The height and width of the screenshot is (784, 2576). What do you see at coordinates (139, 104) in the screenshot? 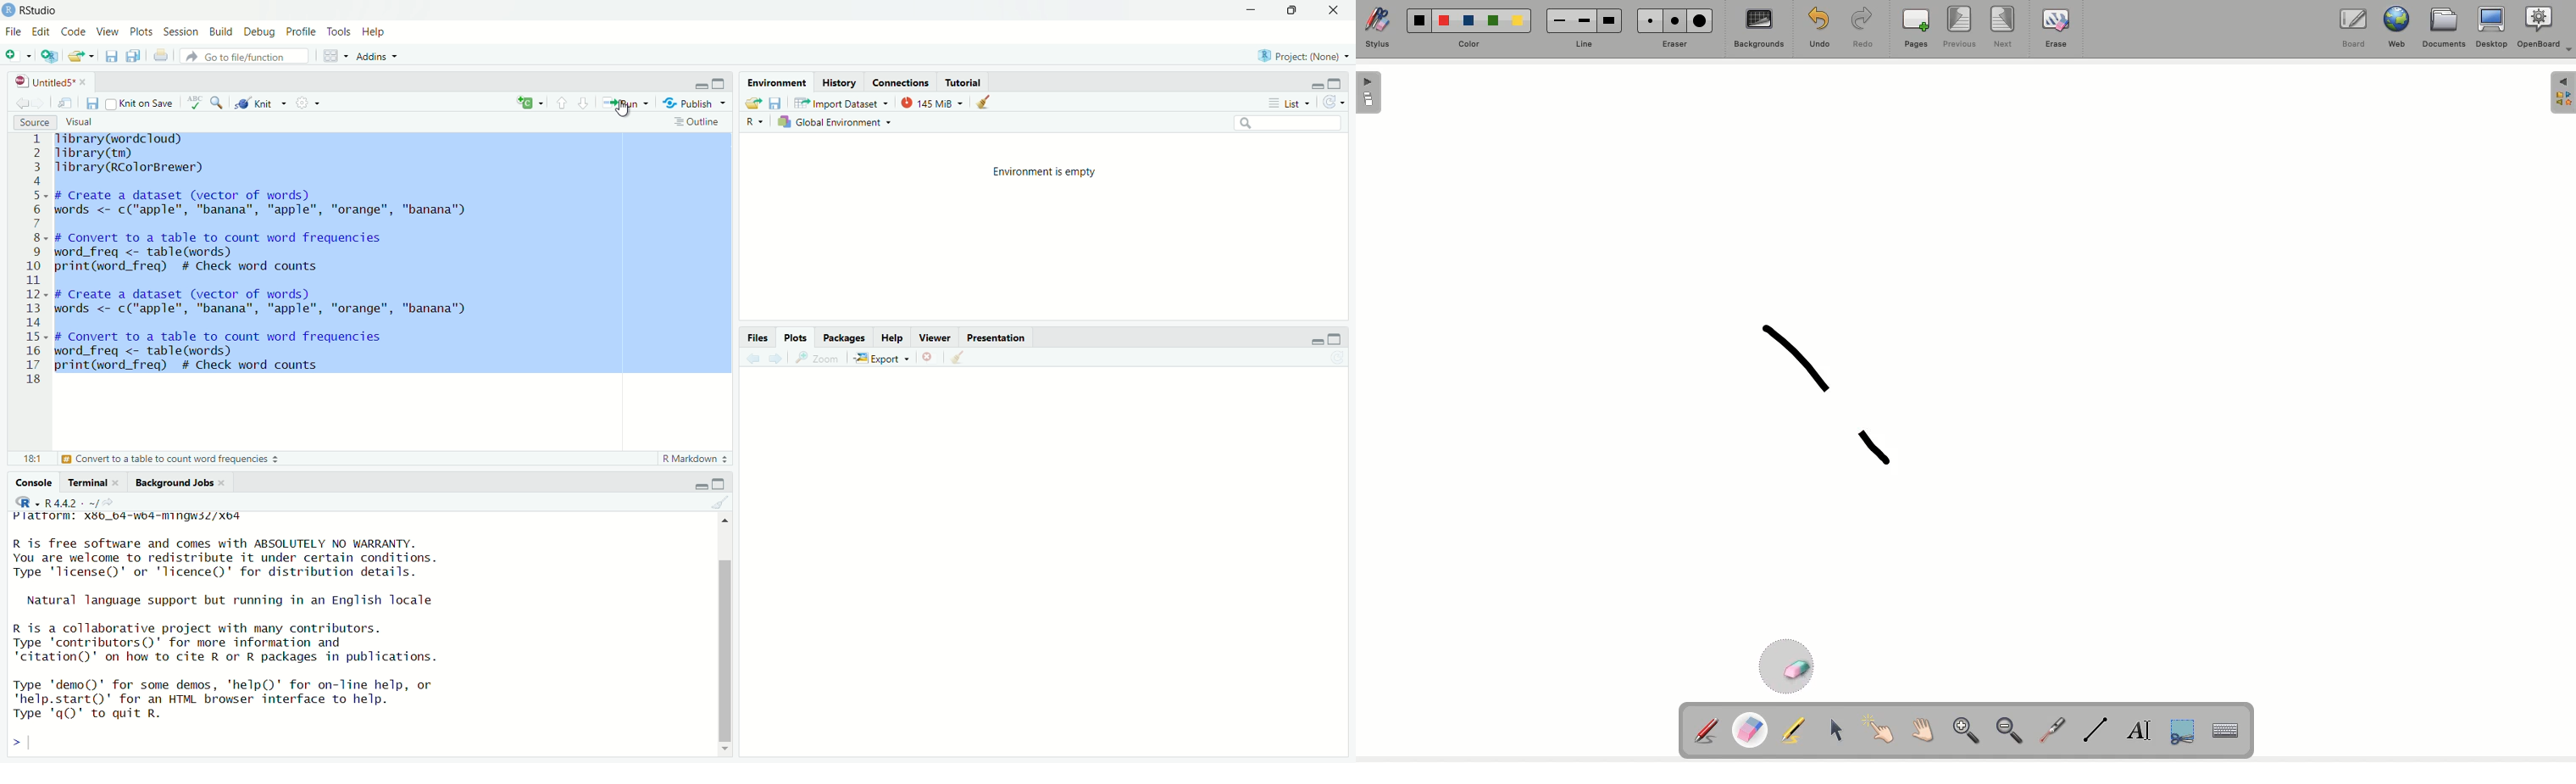
I see `Kint on save` at bounding box center [139, 104].